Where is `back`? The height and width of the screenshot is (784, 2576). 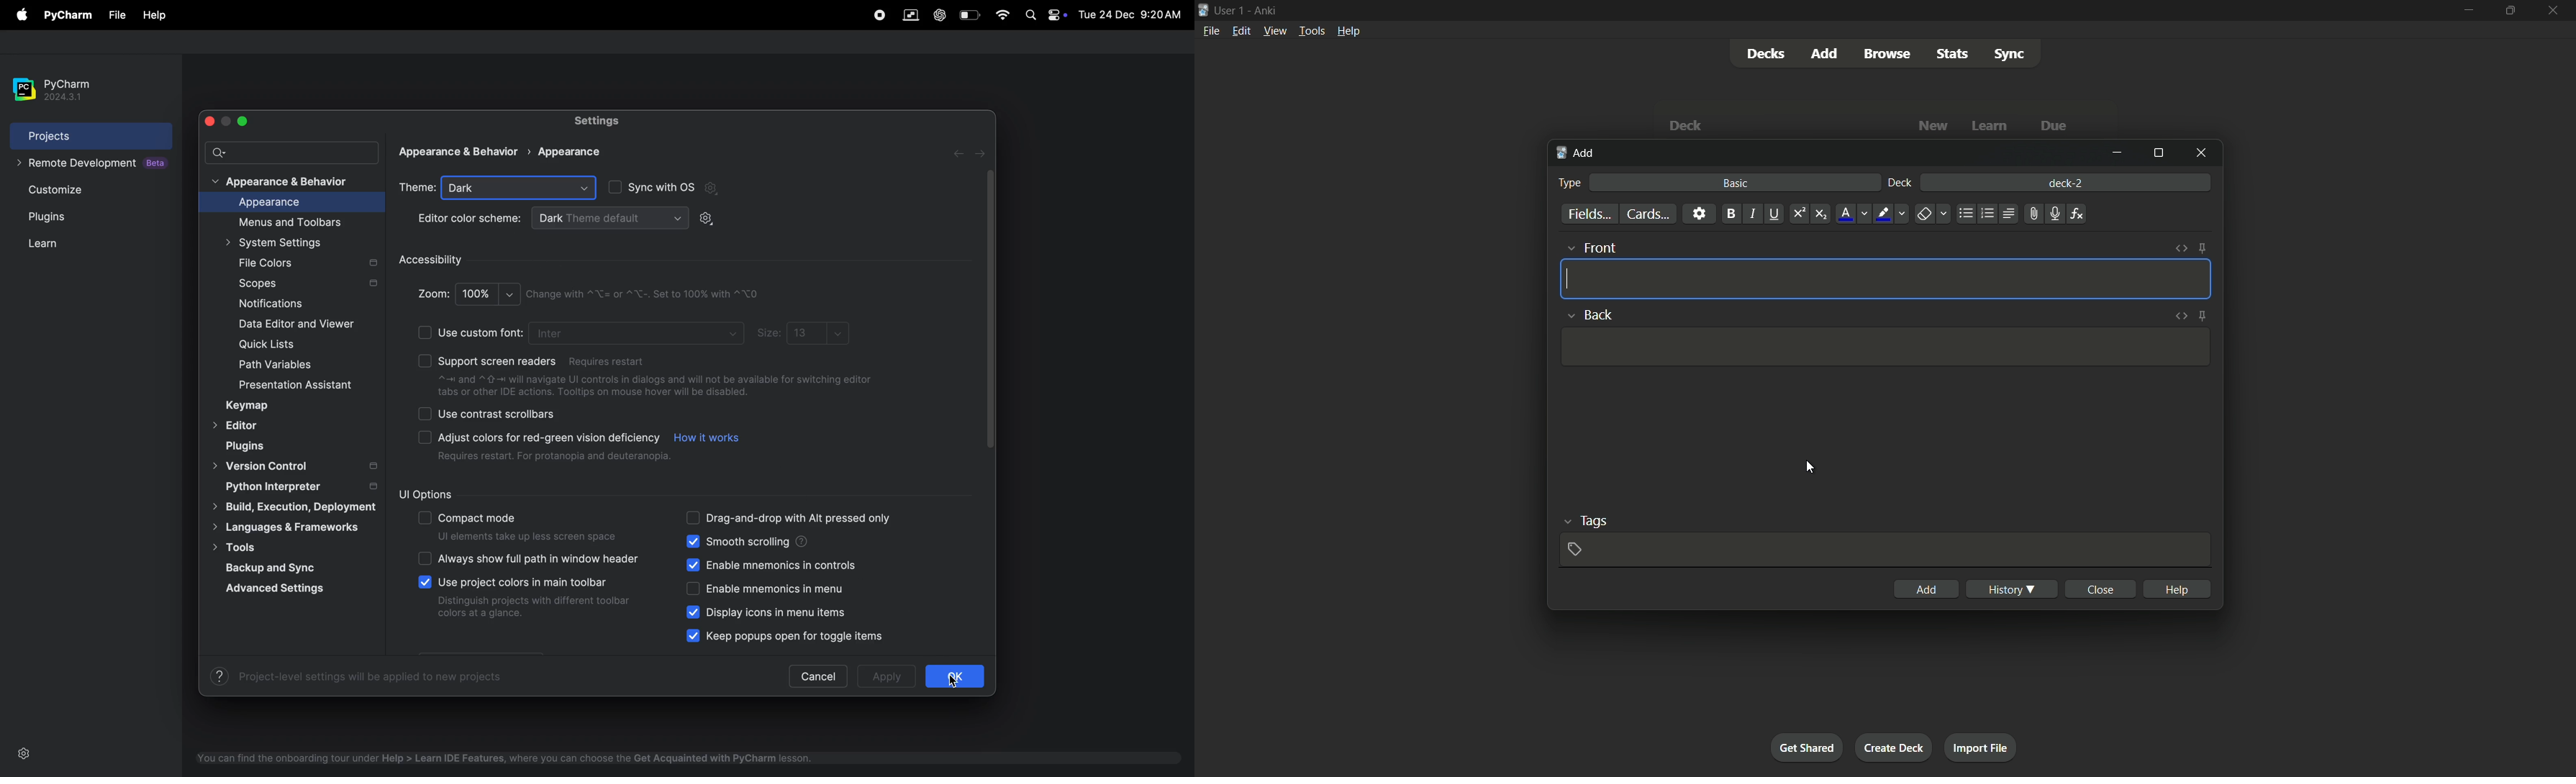 back is located at coordinates (961, 154).